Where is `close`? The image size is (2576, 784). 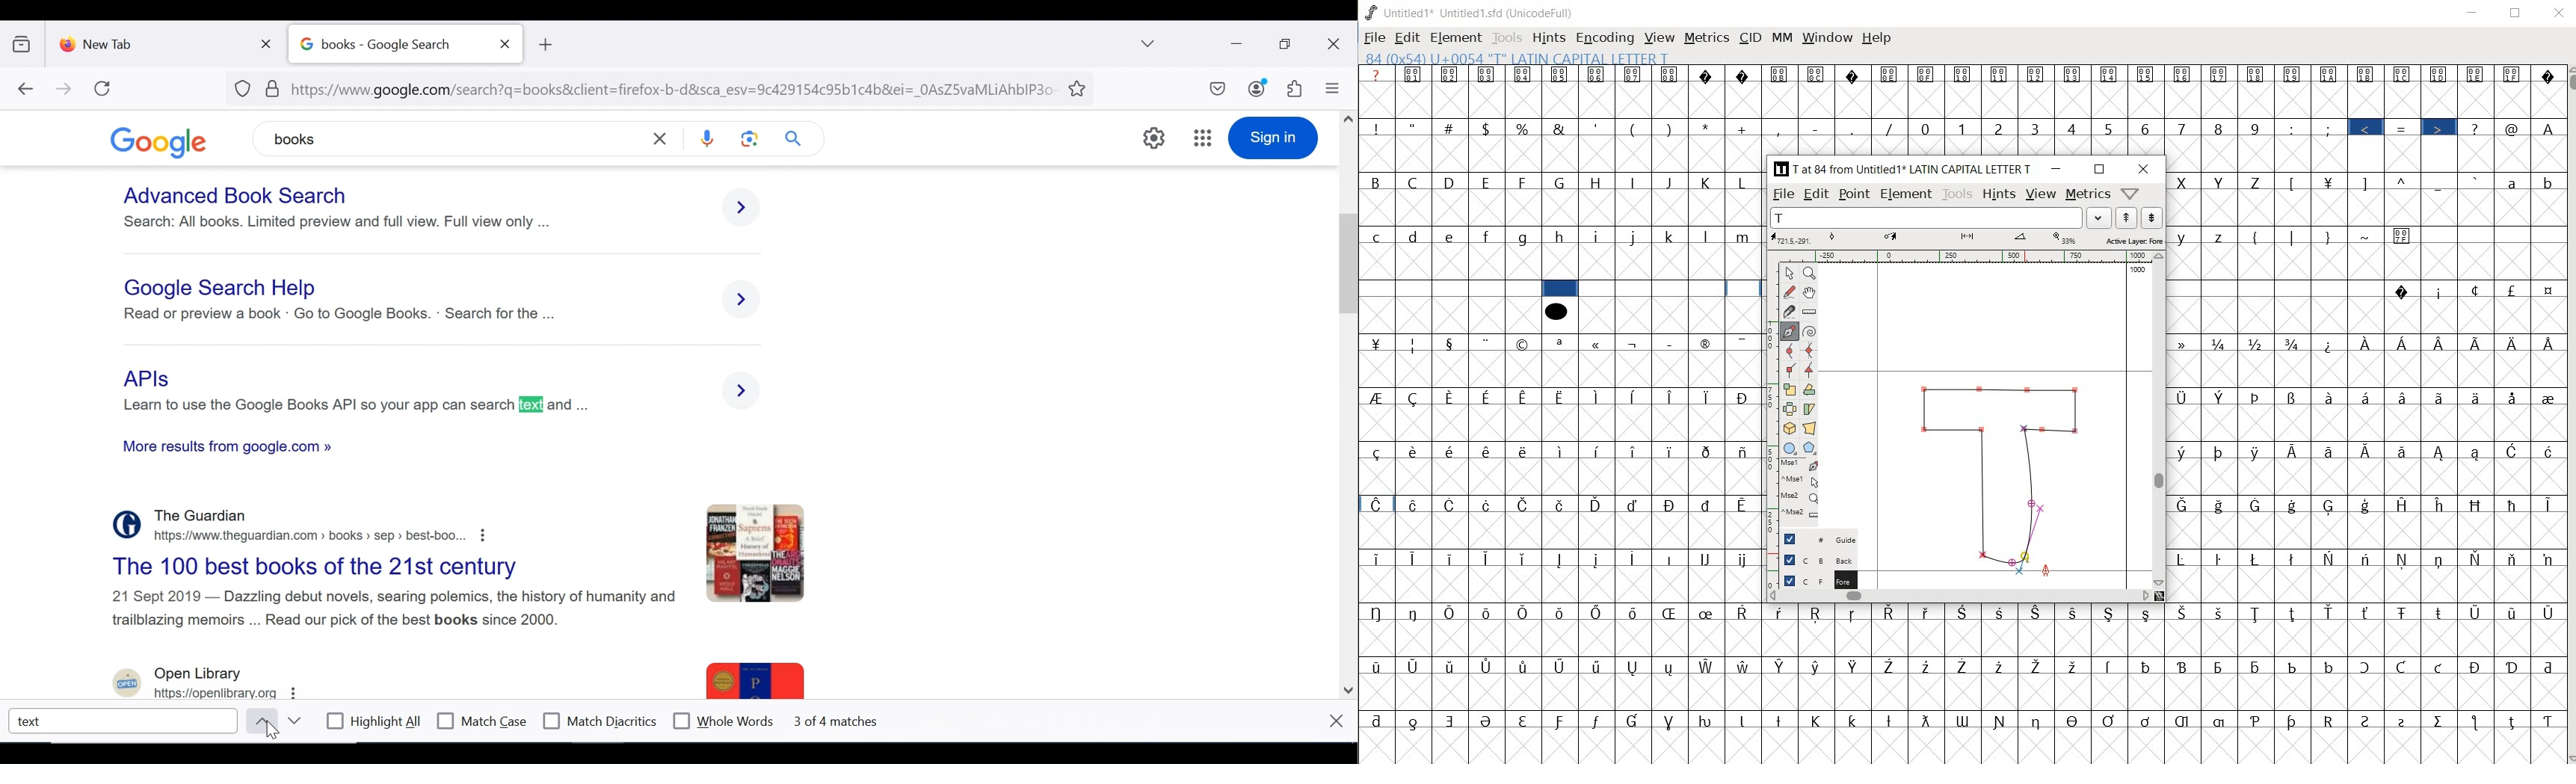 close is located at coordinates (1337, 720).